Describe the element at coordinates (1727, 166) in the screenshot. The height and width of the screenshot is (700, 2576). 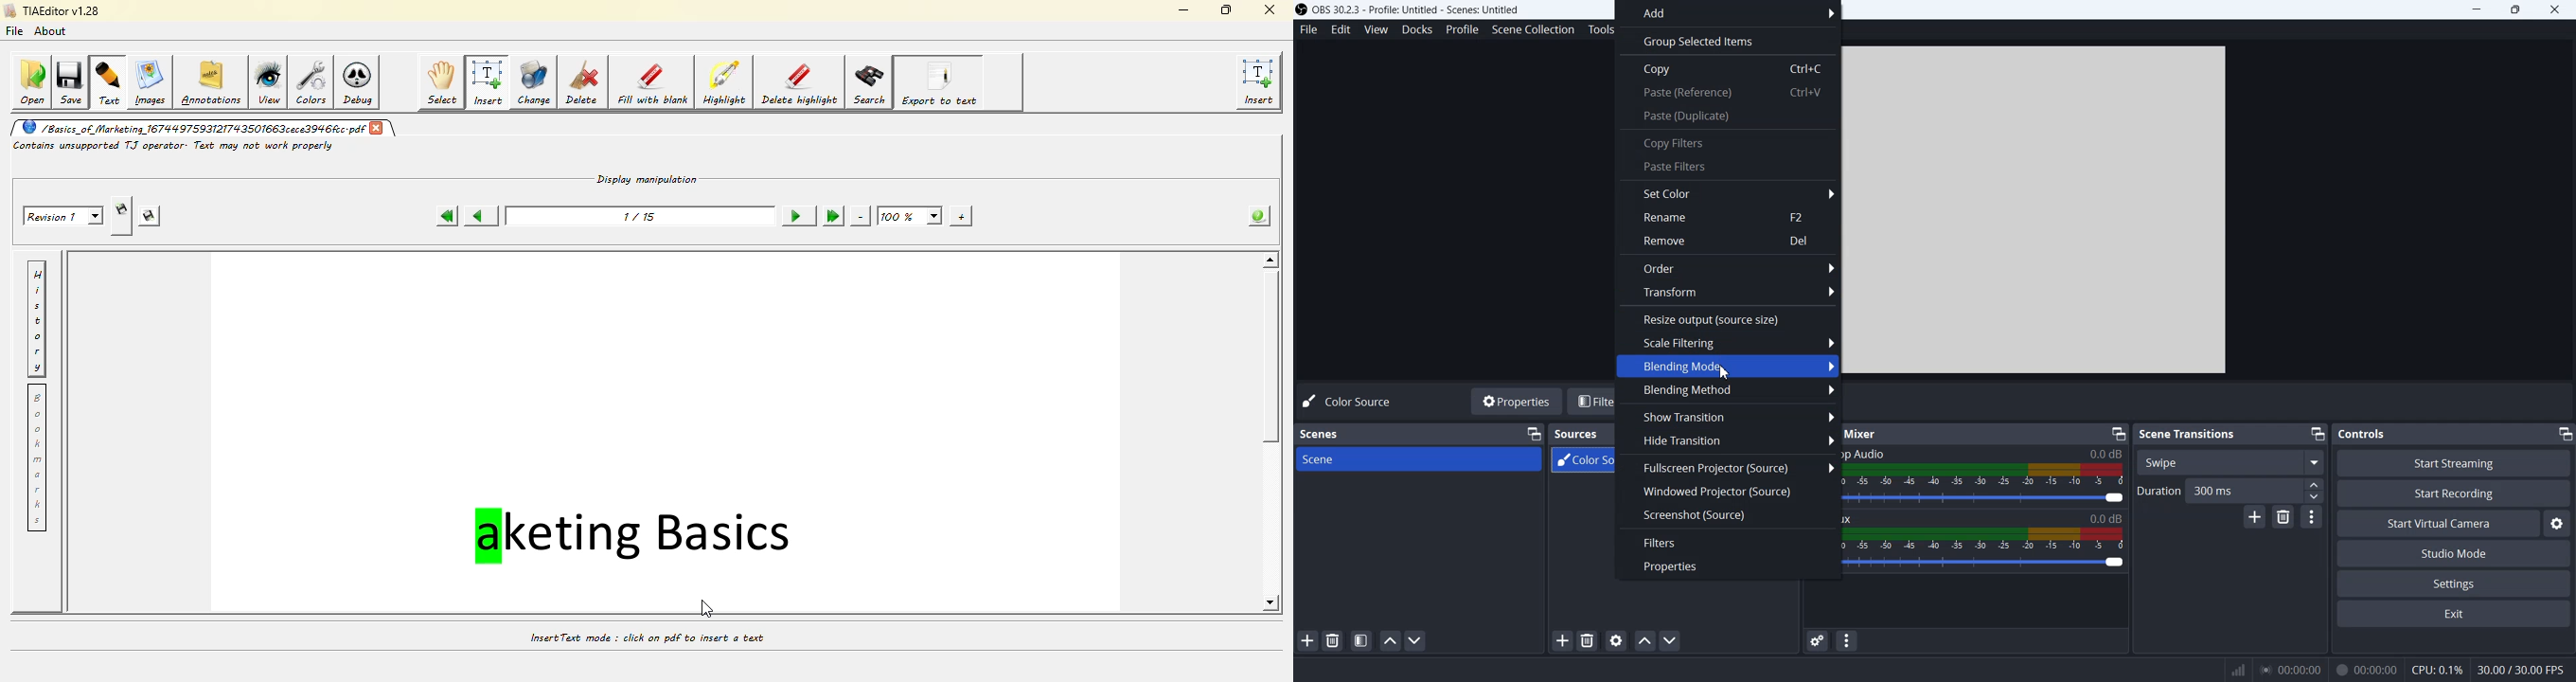
I see `Paste Filters` at that location.